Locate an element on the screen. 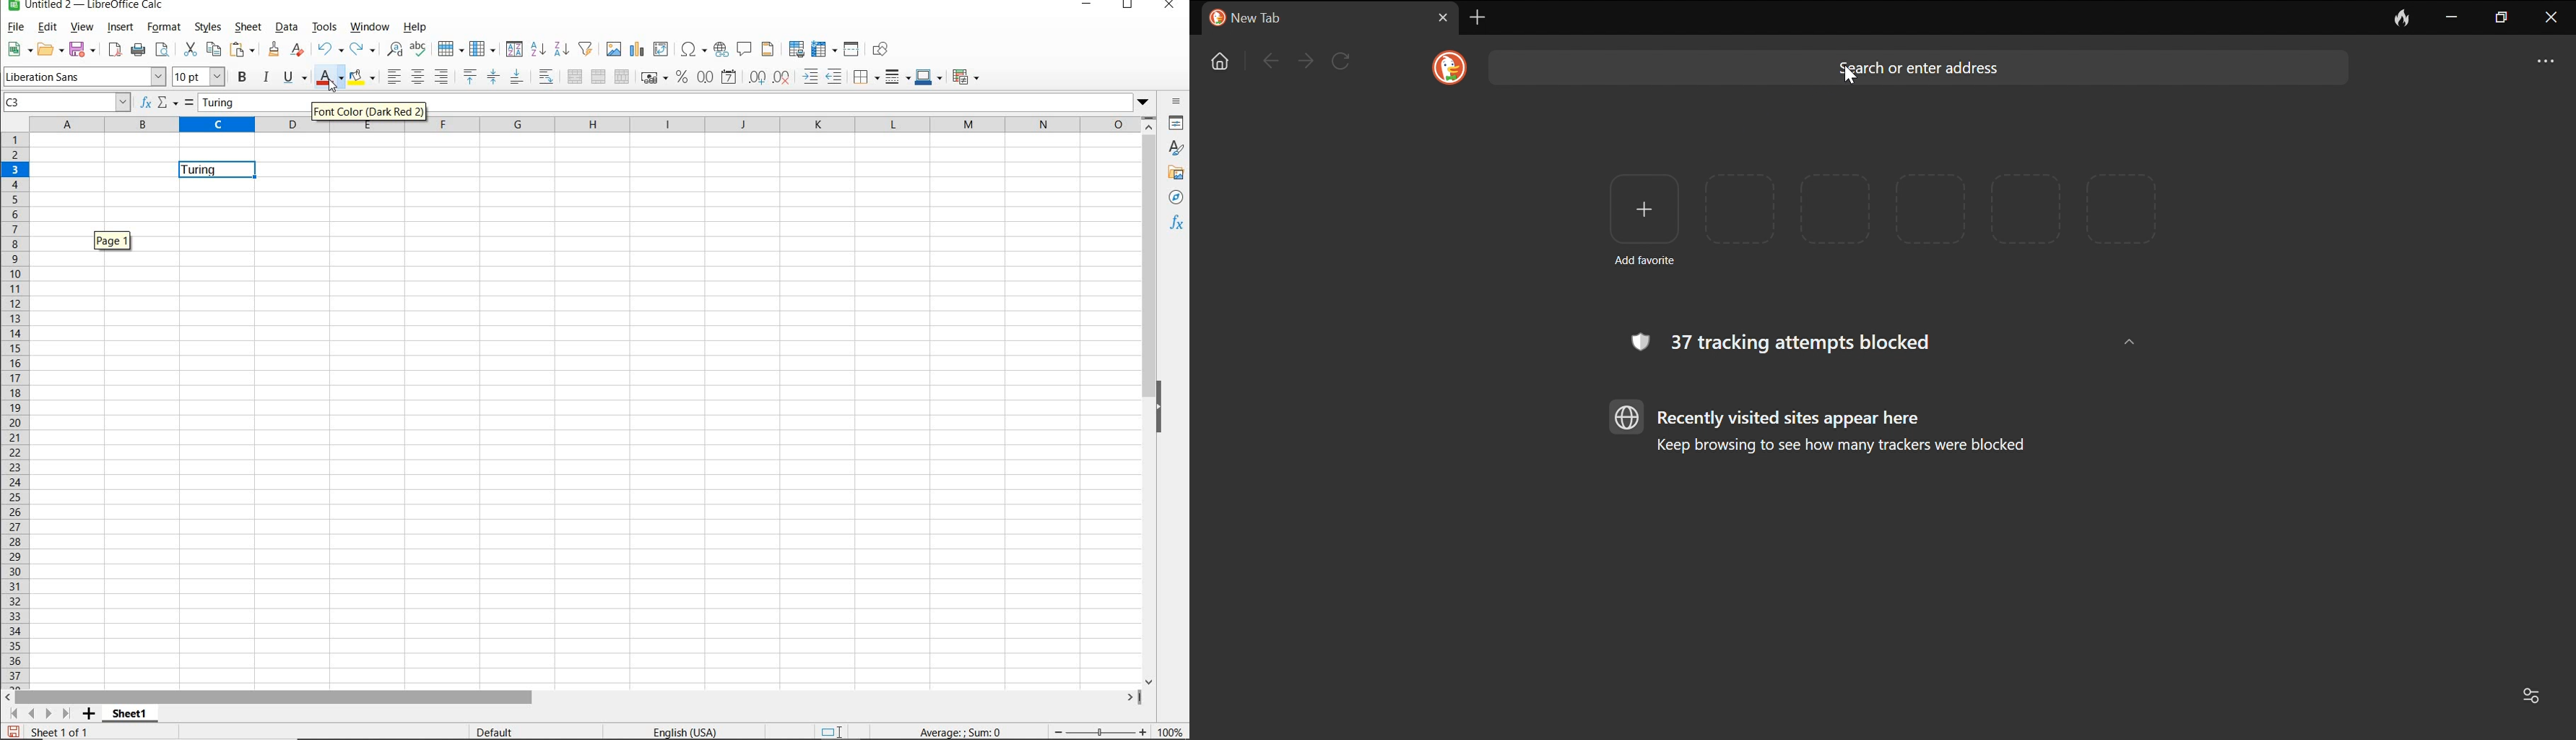 Image resolution: width=2576 pixels, height=756 pixels. FUNCTIONS is located at coordinates (1177, 224).